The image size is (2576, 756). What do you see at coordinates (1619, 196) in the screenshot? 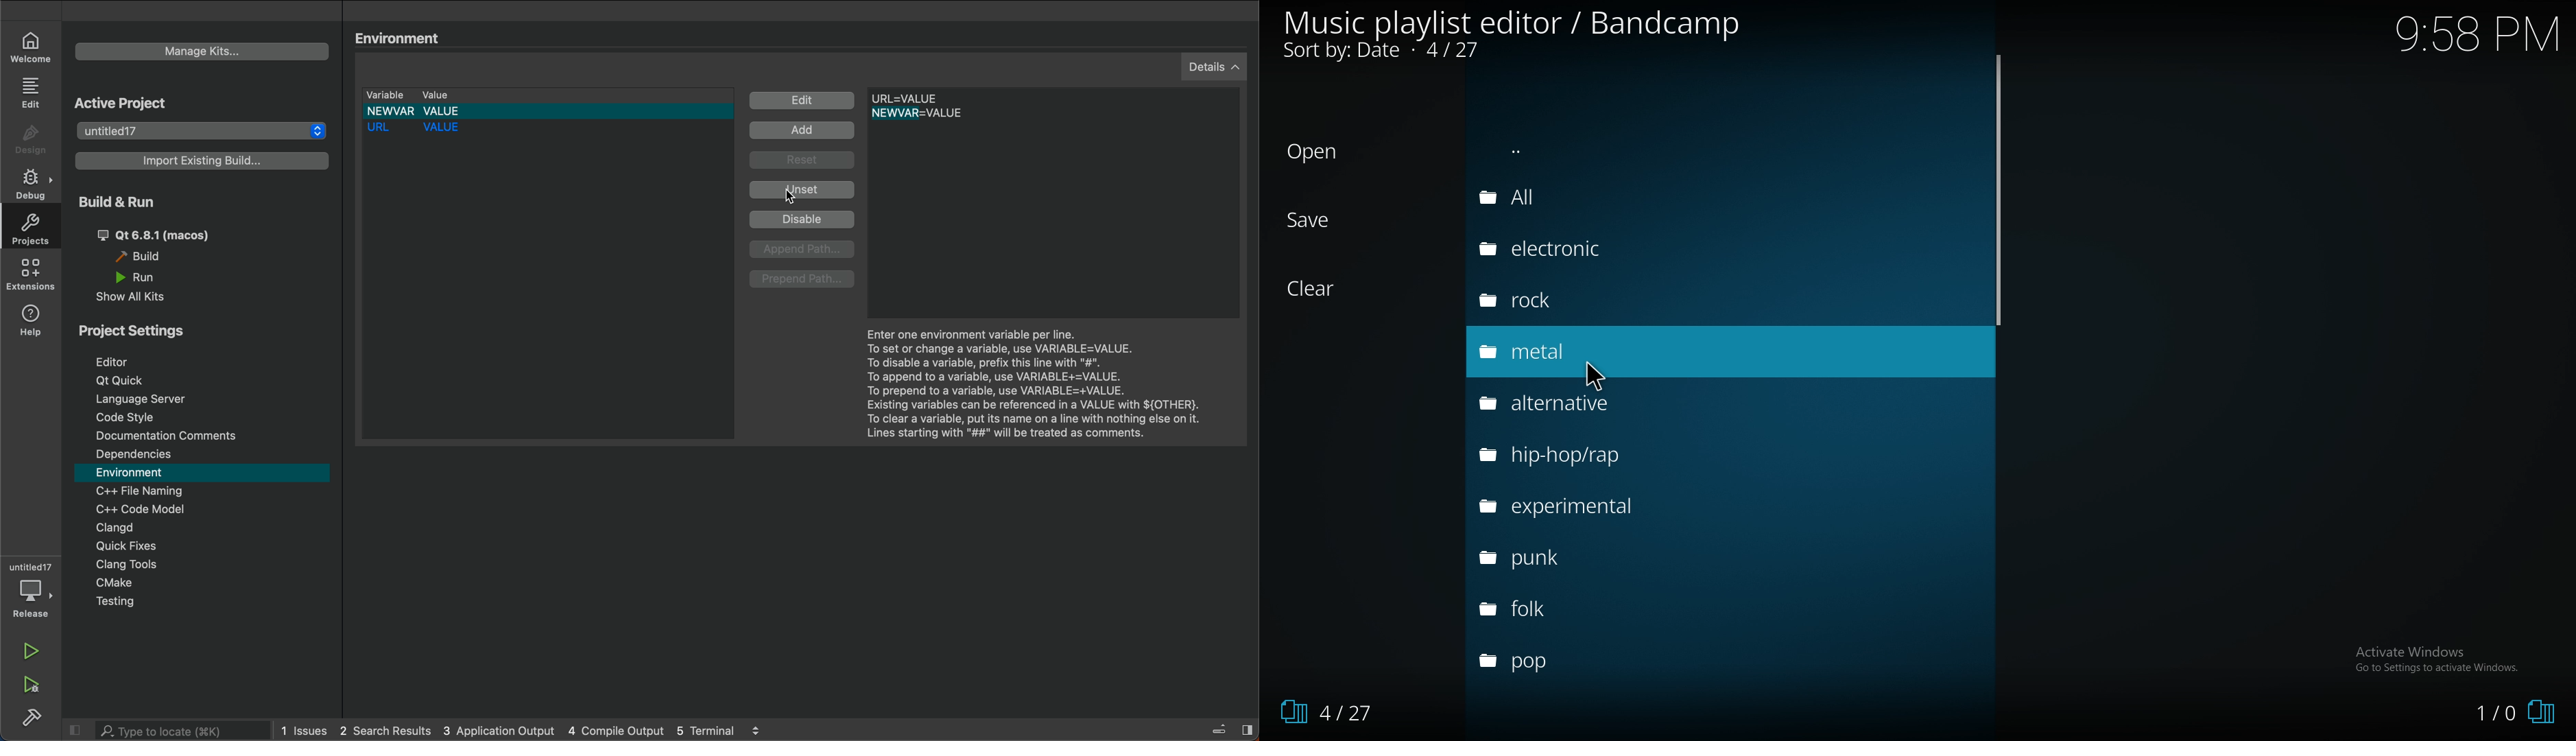
I see `all` at bounding box center [1619, 196].